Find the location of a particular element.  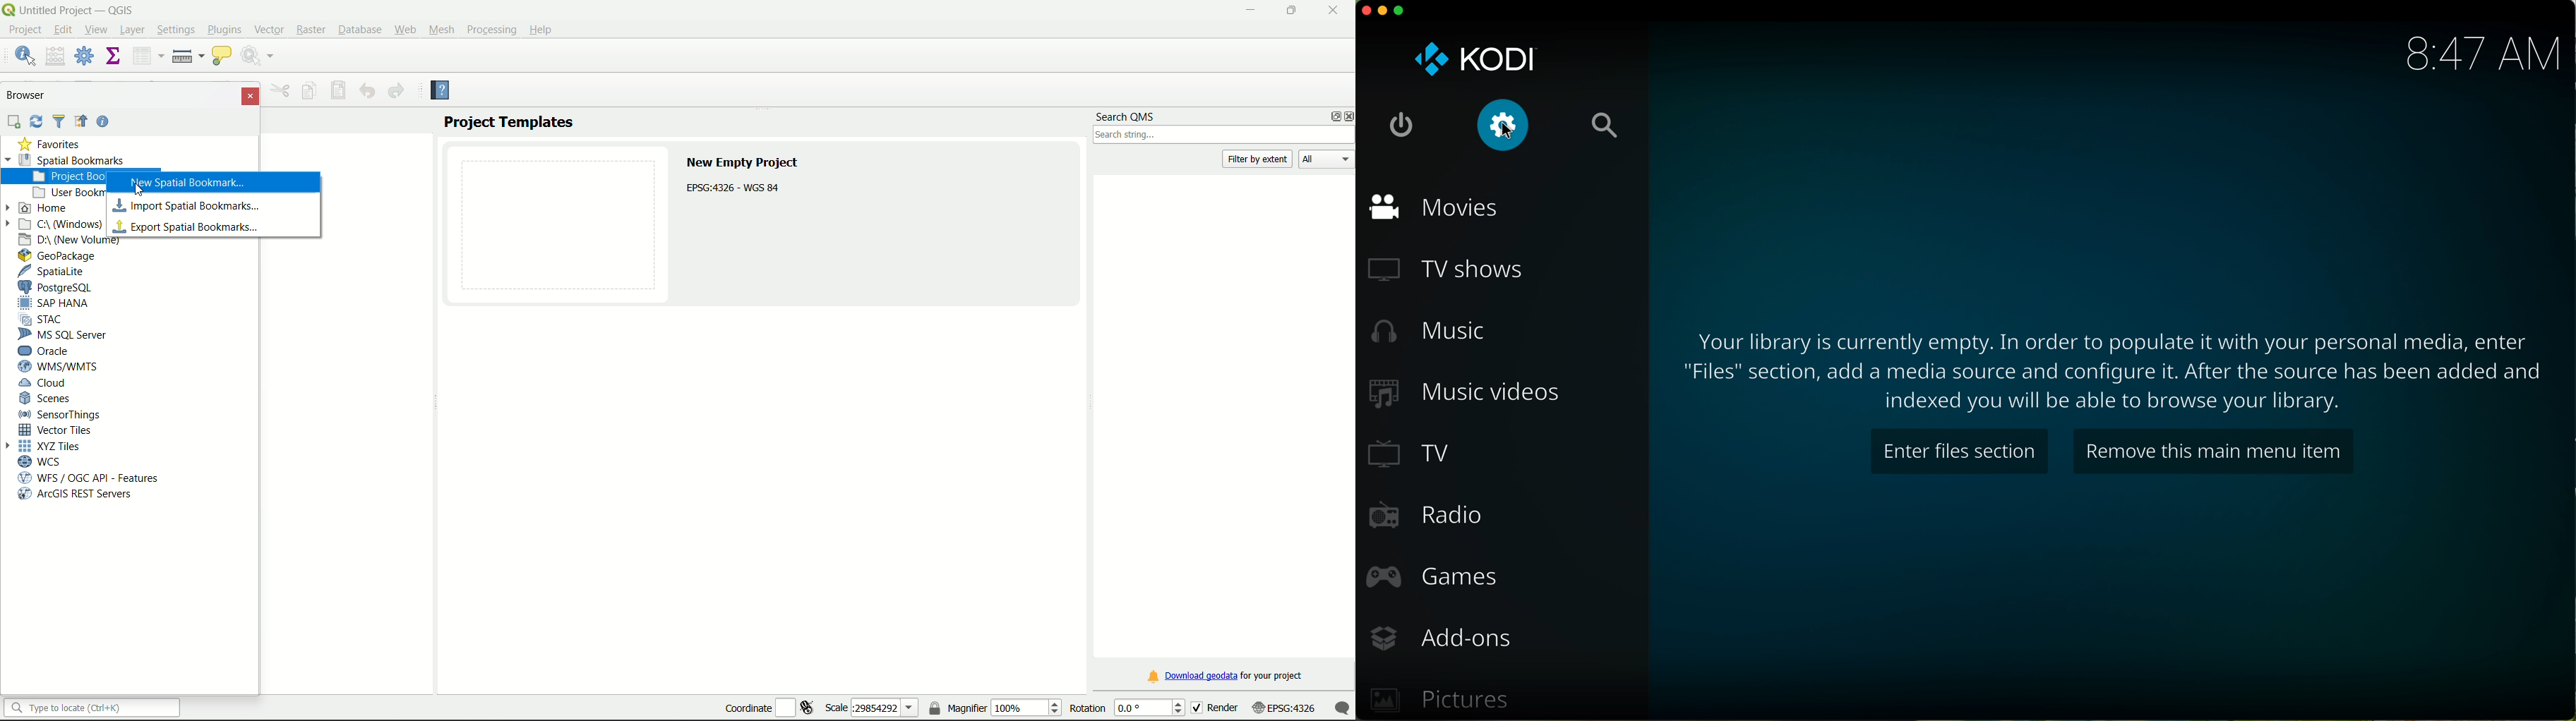

minimize program is located at coordinates (1384, 12).